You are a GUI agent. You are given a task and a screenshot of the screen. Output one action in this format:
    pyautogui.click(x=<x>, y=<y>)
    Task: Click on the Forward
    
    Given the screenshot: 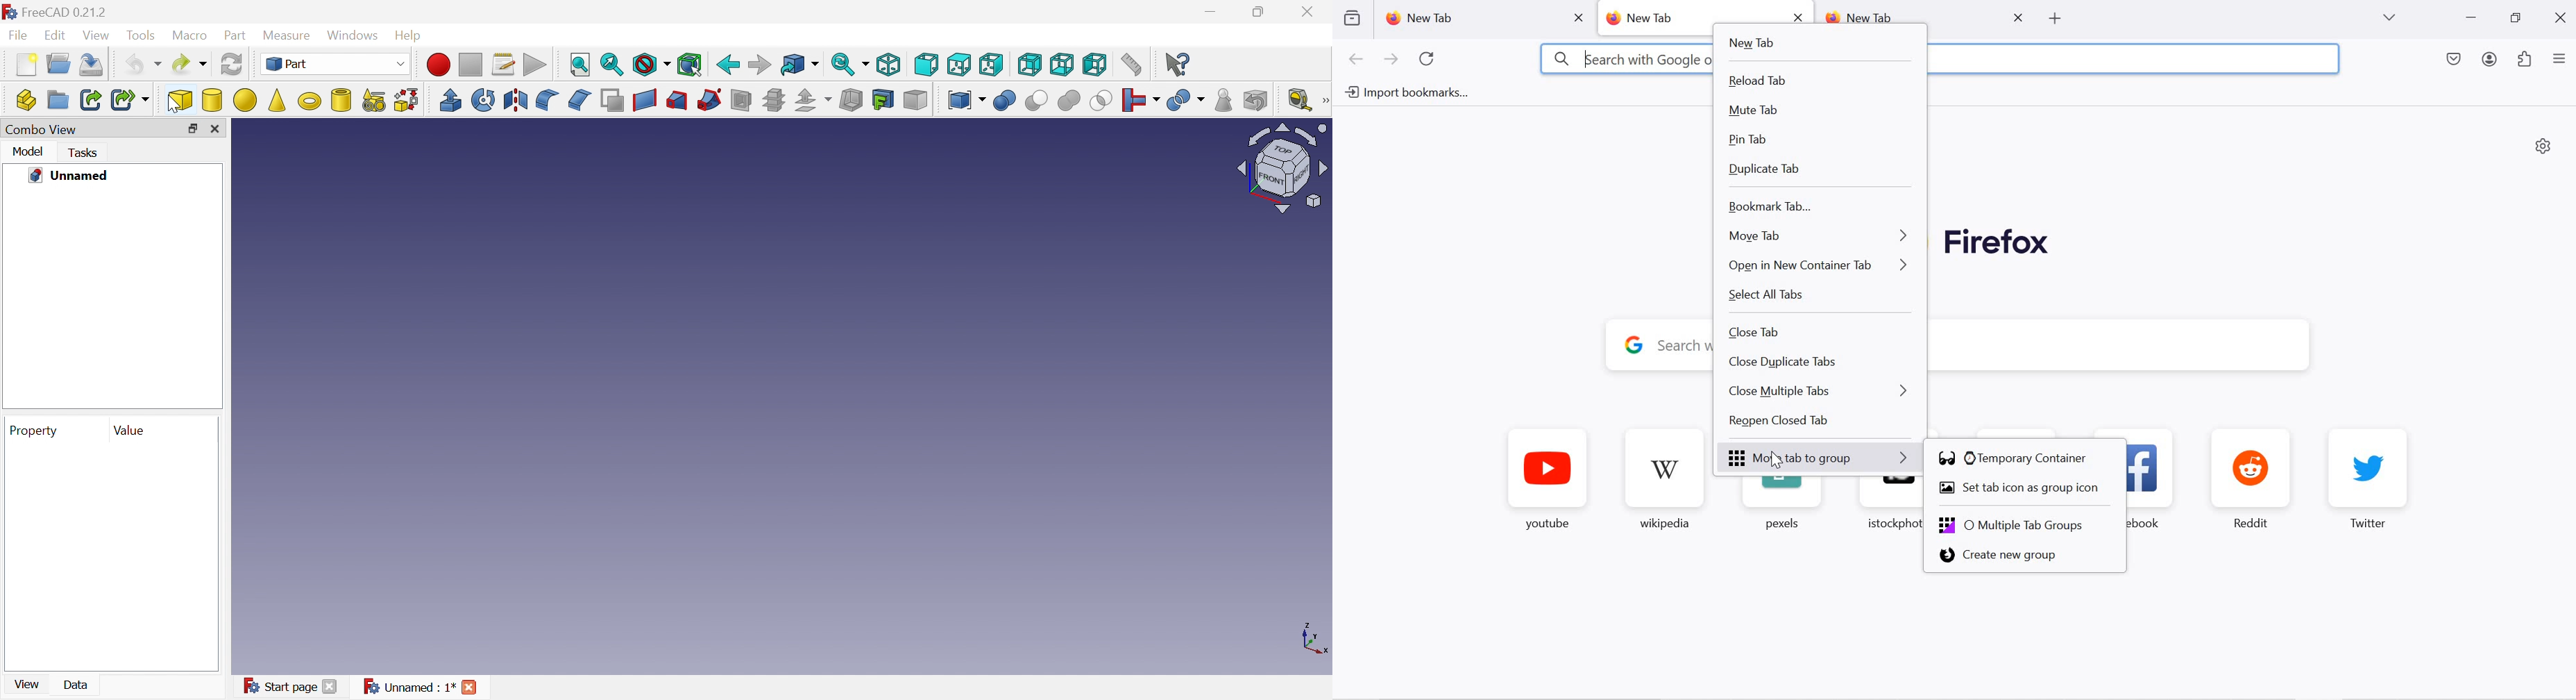 What is the action you would take?
    pyautogui.click(x=760, y=65)
    